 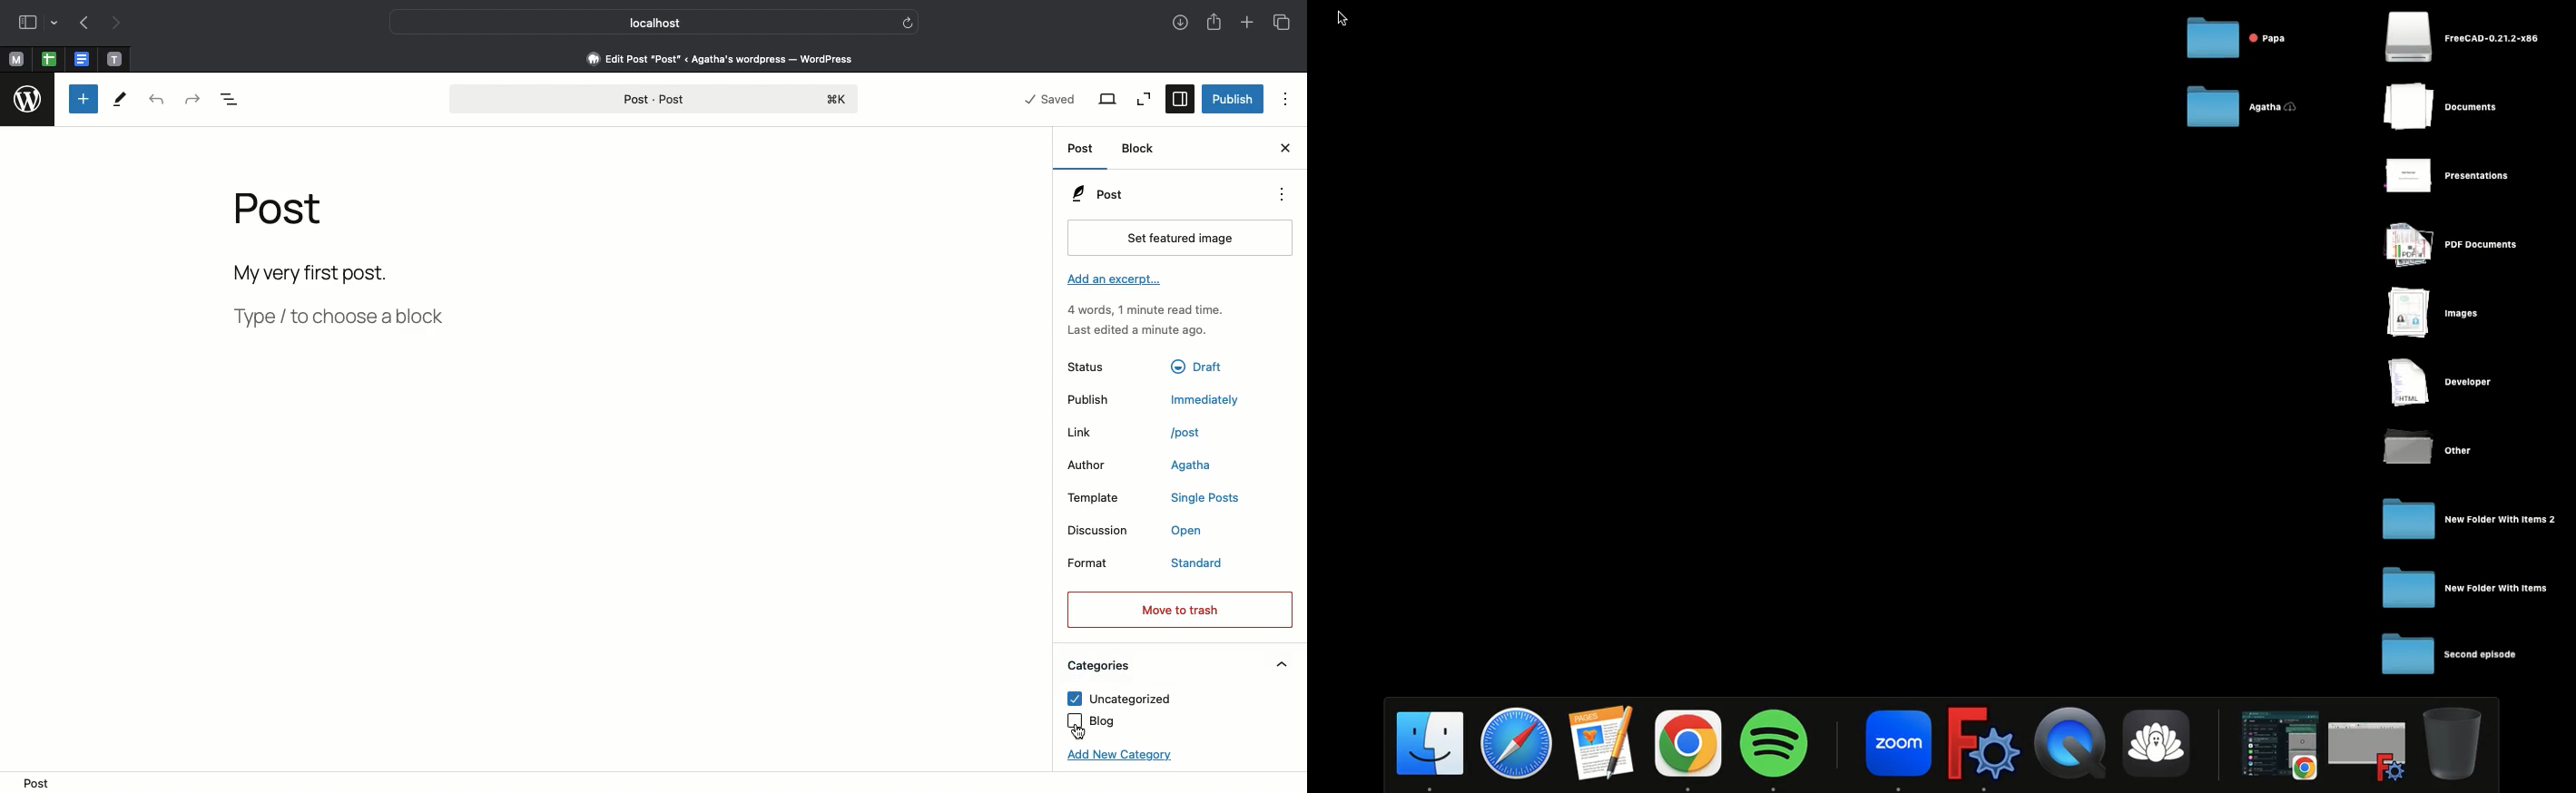 What do you see at coordinates (1178, 609) in the screenshot?
I see `Move to trash` at bounding box center [1178, 609].